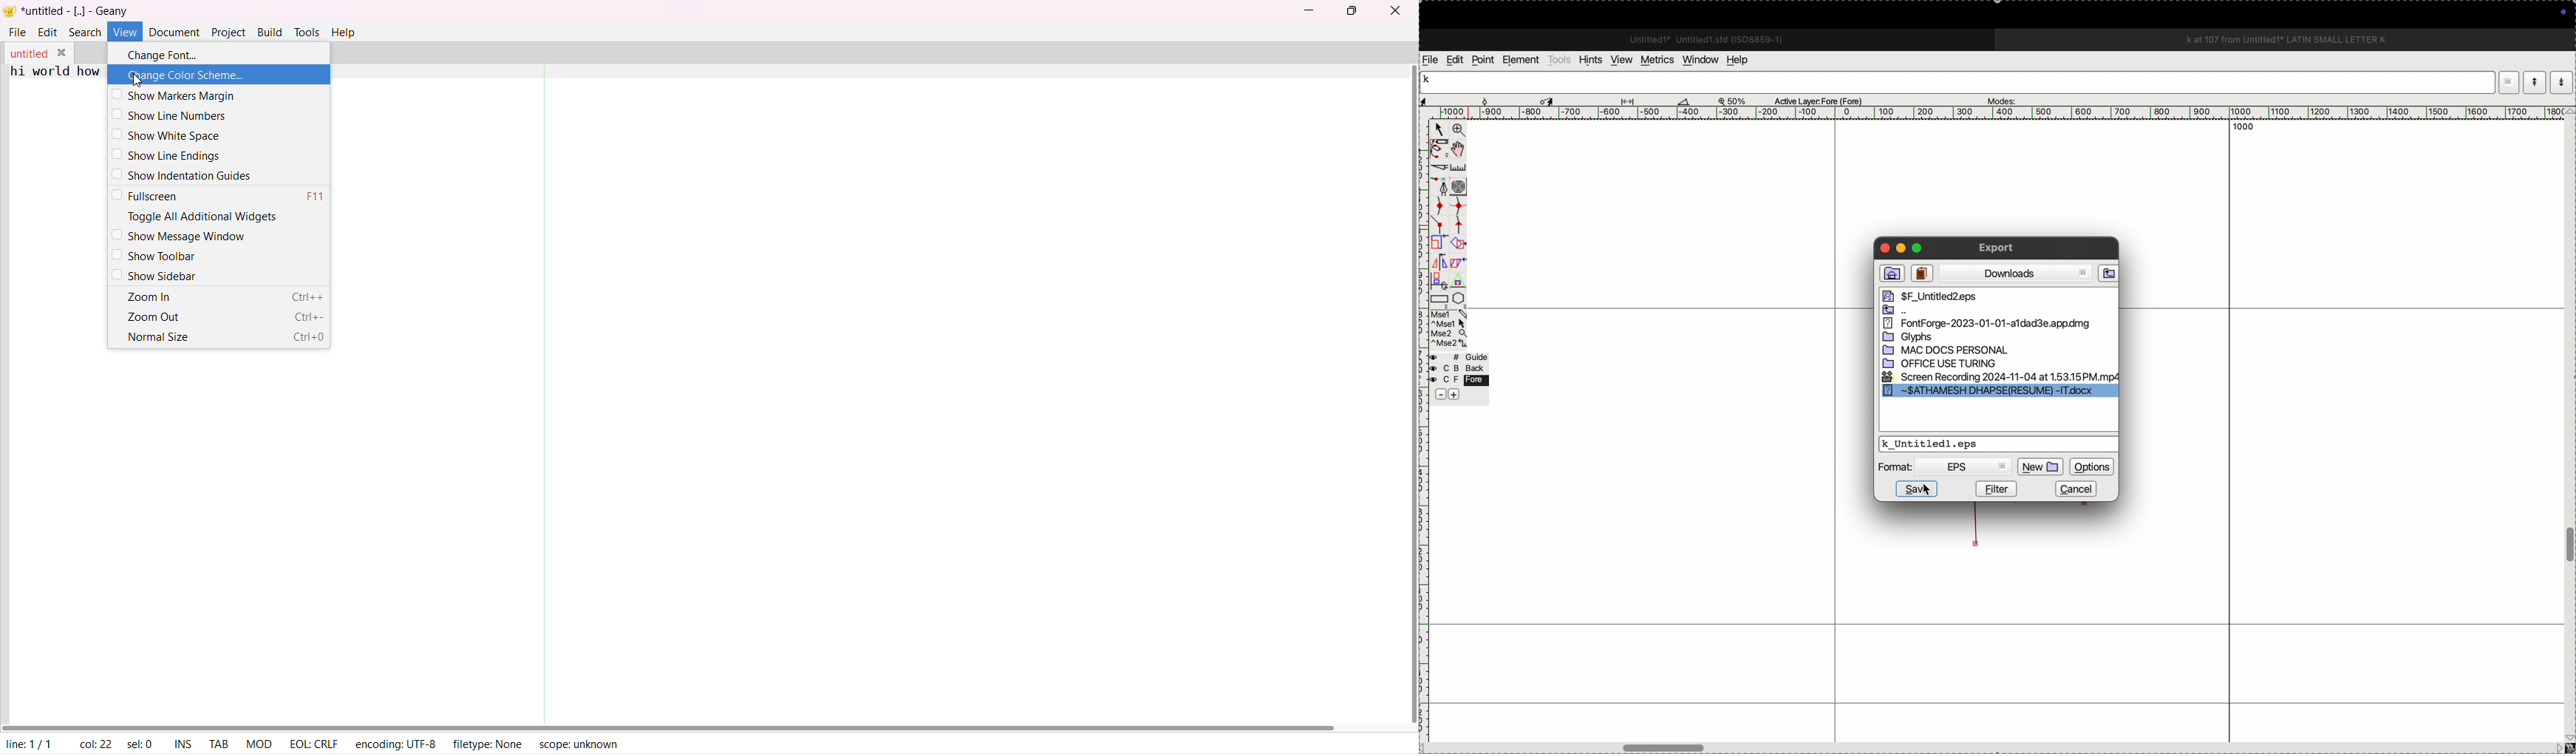  What do you see at coordinates (1735, 100) in the screenshot?
I see `zoom` at bounding box center [1735, 100].